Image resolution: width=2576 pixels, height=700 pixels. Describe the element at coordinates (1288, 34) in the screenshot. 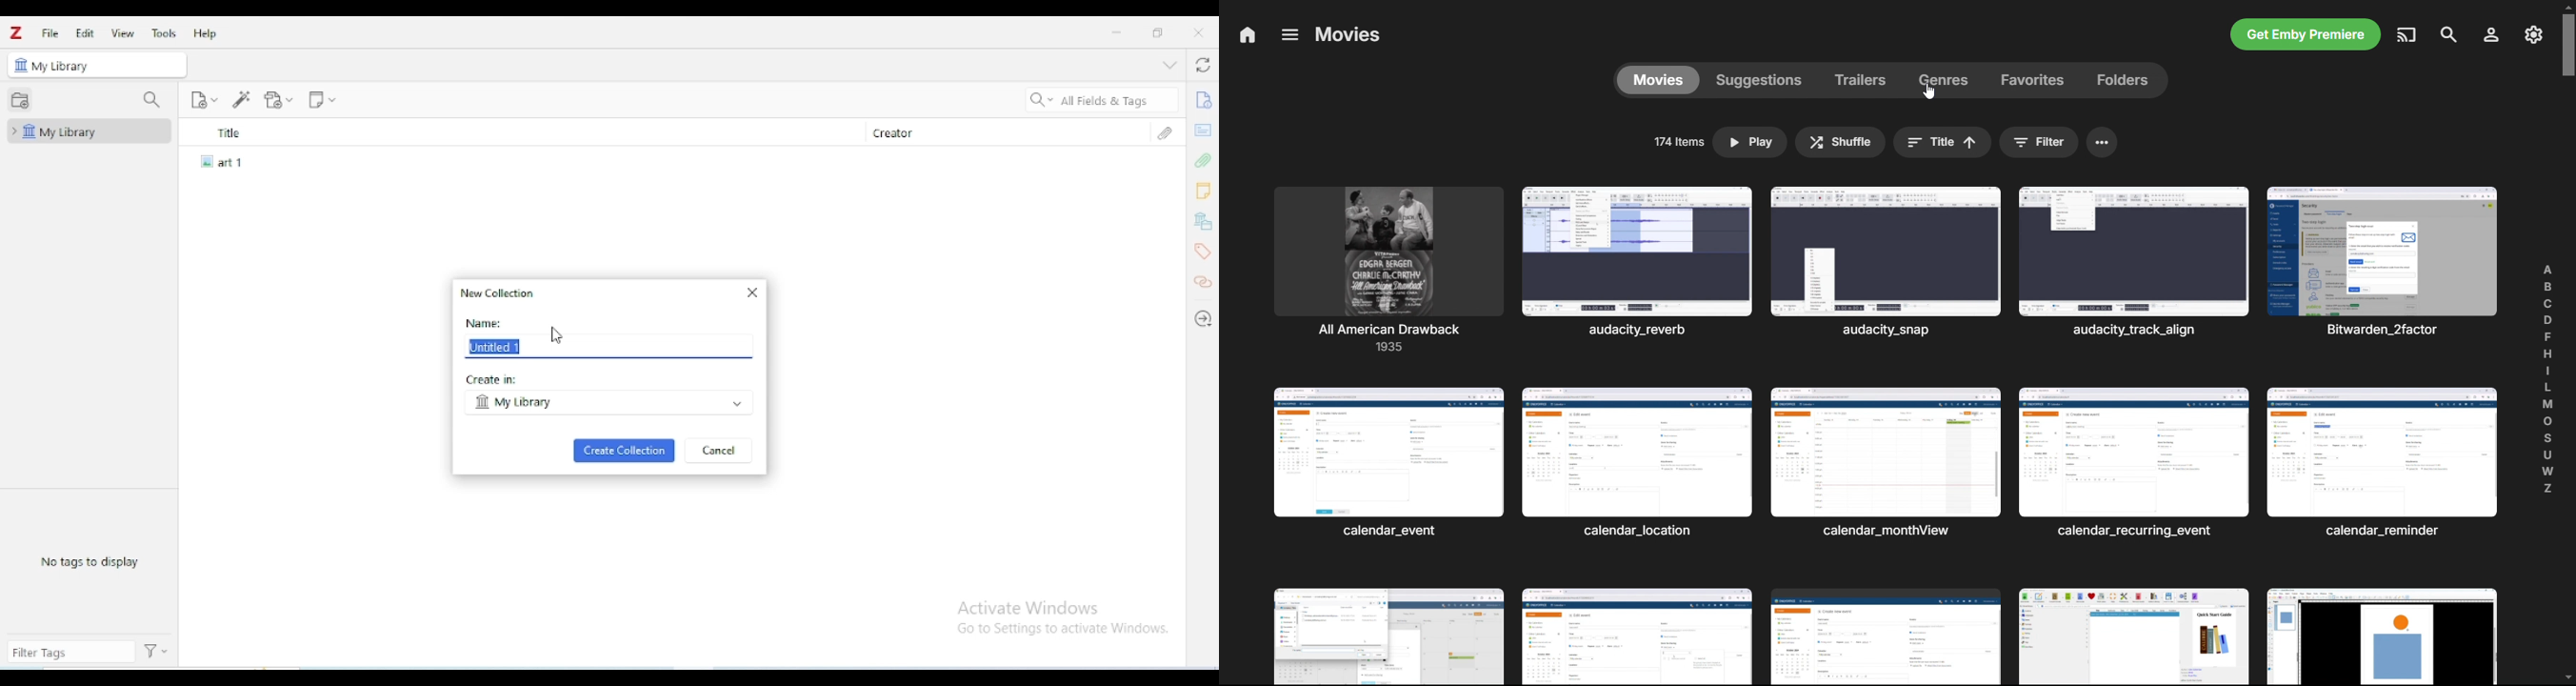

I see `options` at that location.